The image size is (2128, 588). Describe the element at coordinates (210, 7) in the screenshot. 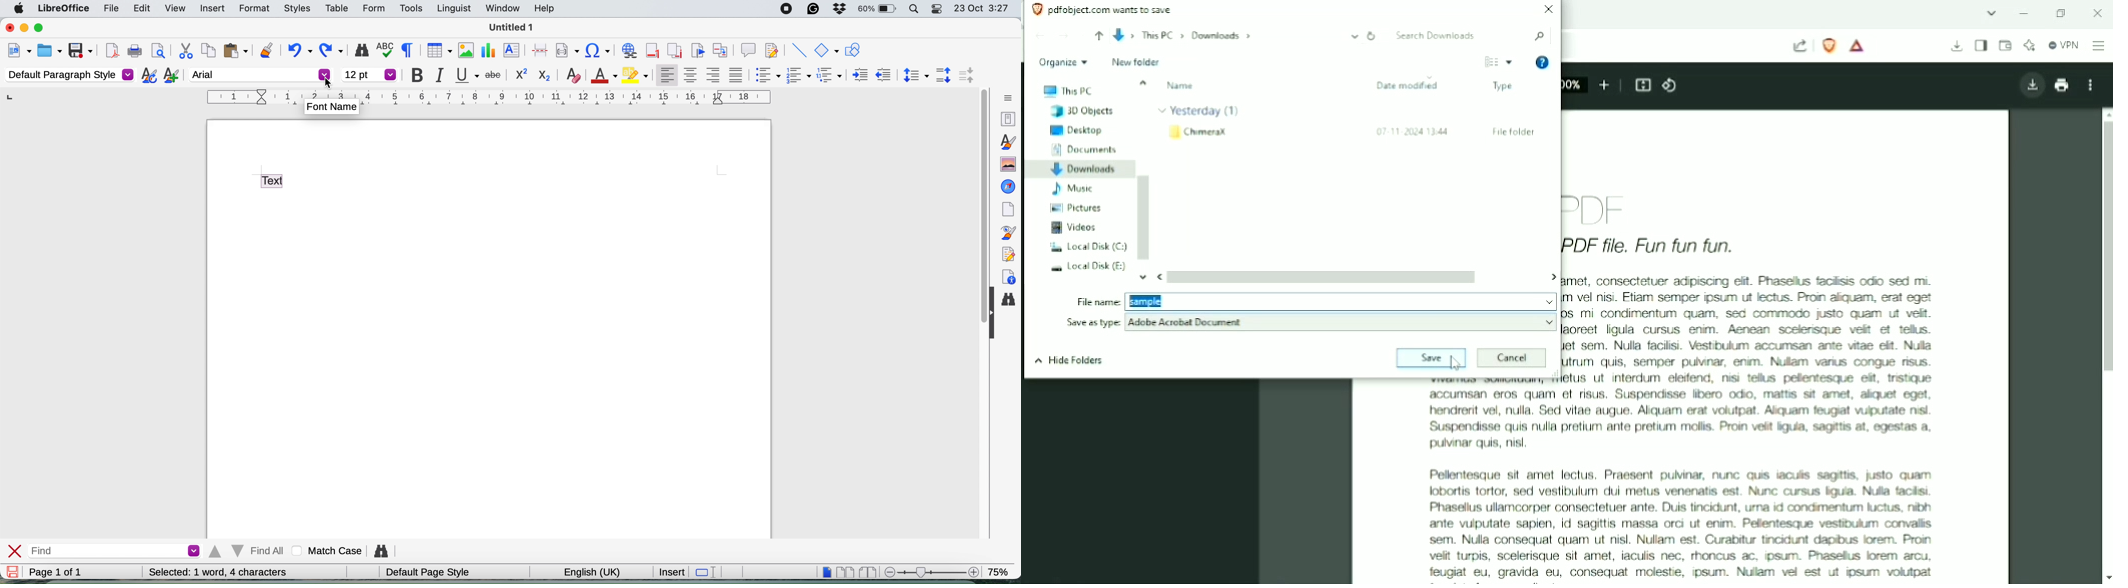

I see `insert` at that location.